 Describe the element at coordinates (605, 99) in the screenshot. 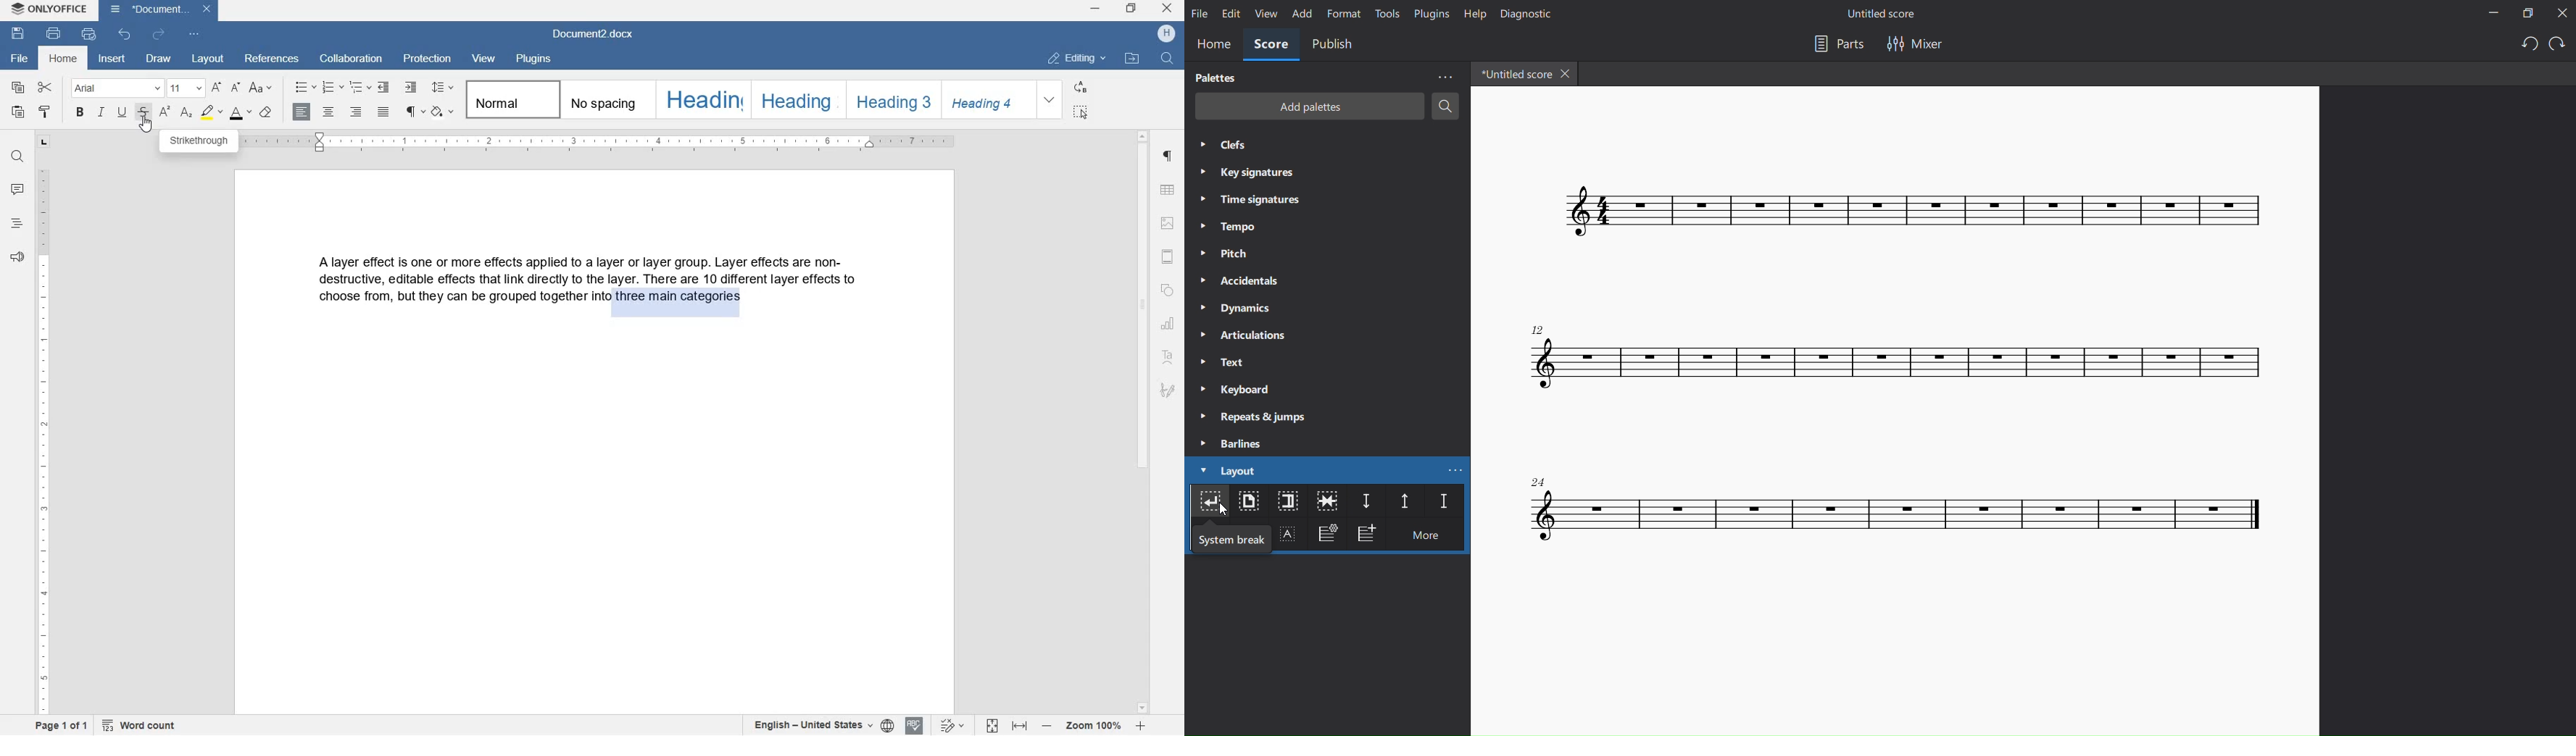

I see `no spacing` at that location.